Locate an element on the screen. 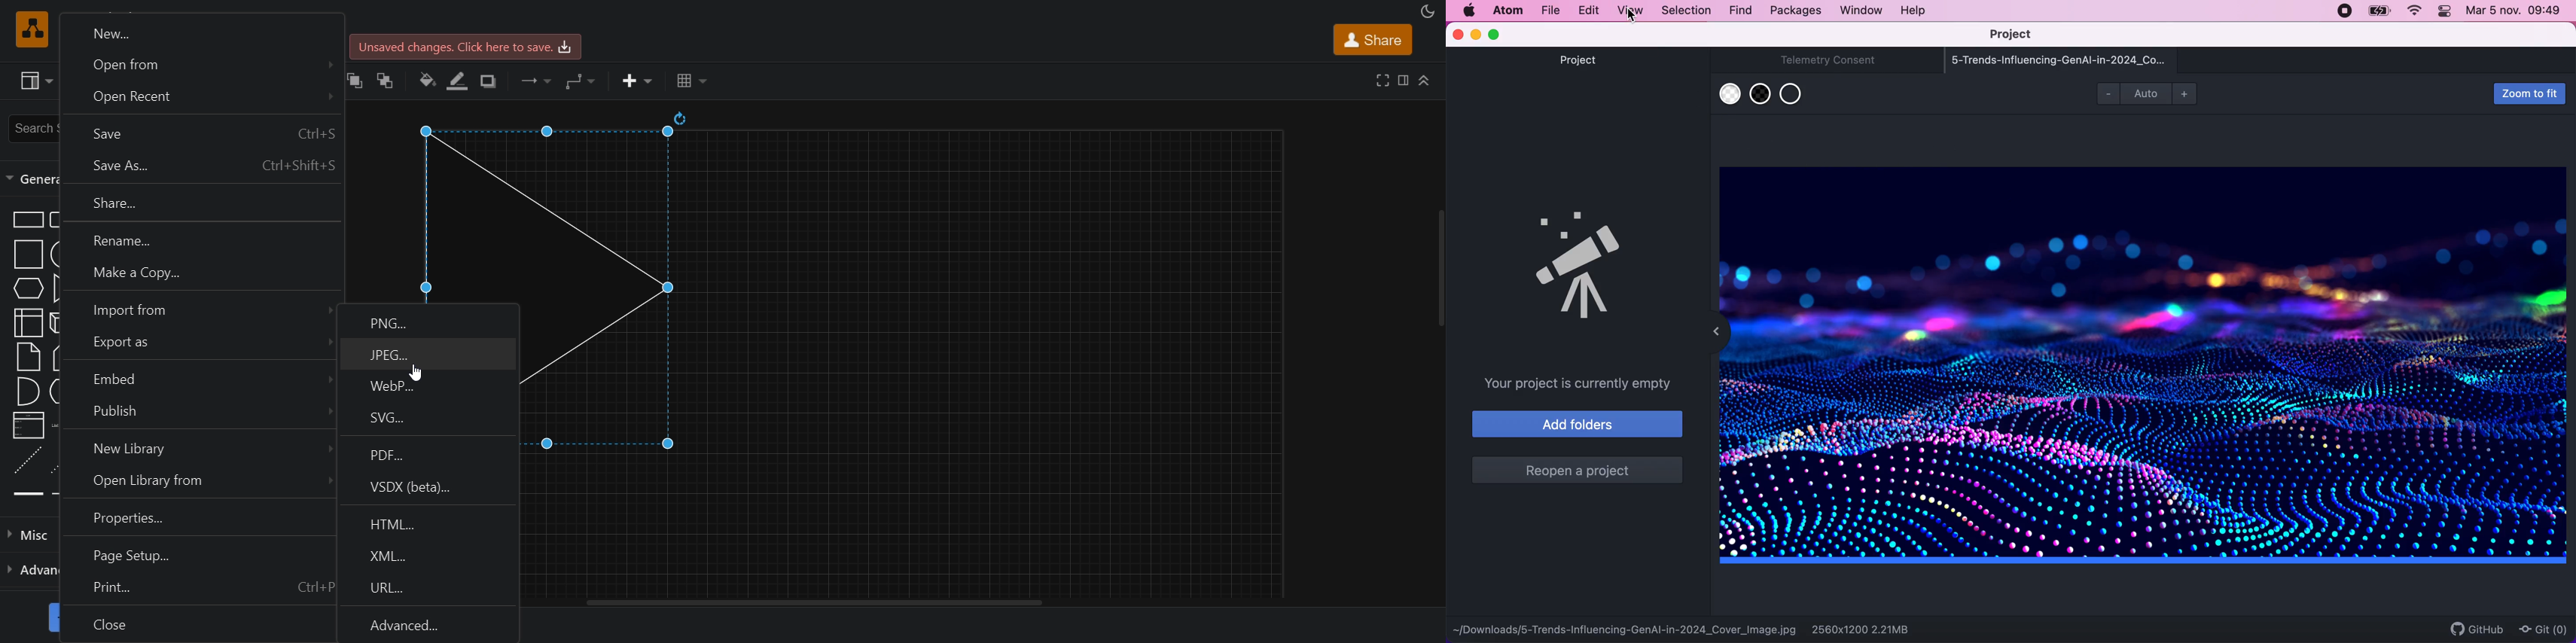 The width and height of the screenshot is (2576, 644). open recent is located at coordinates (199, 99).